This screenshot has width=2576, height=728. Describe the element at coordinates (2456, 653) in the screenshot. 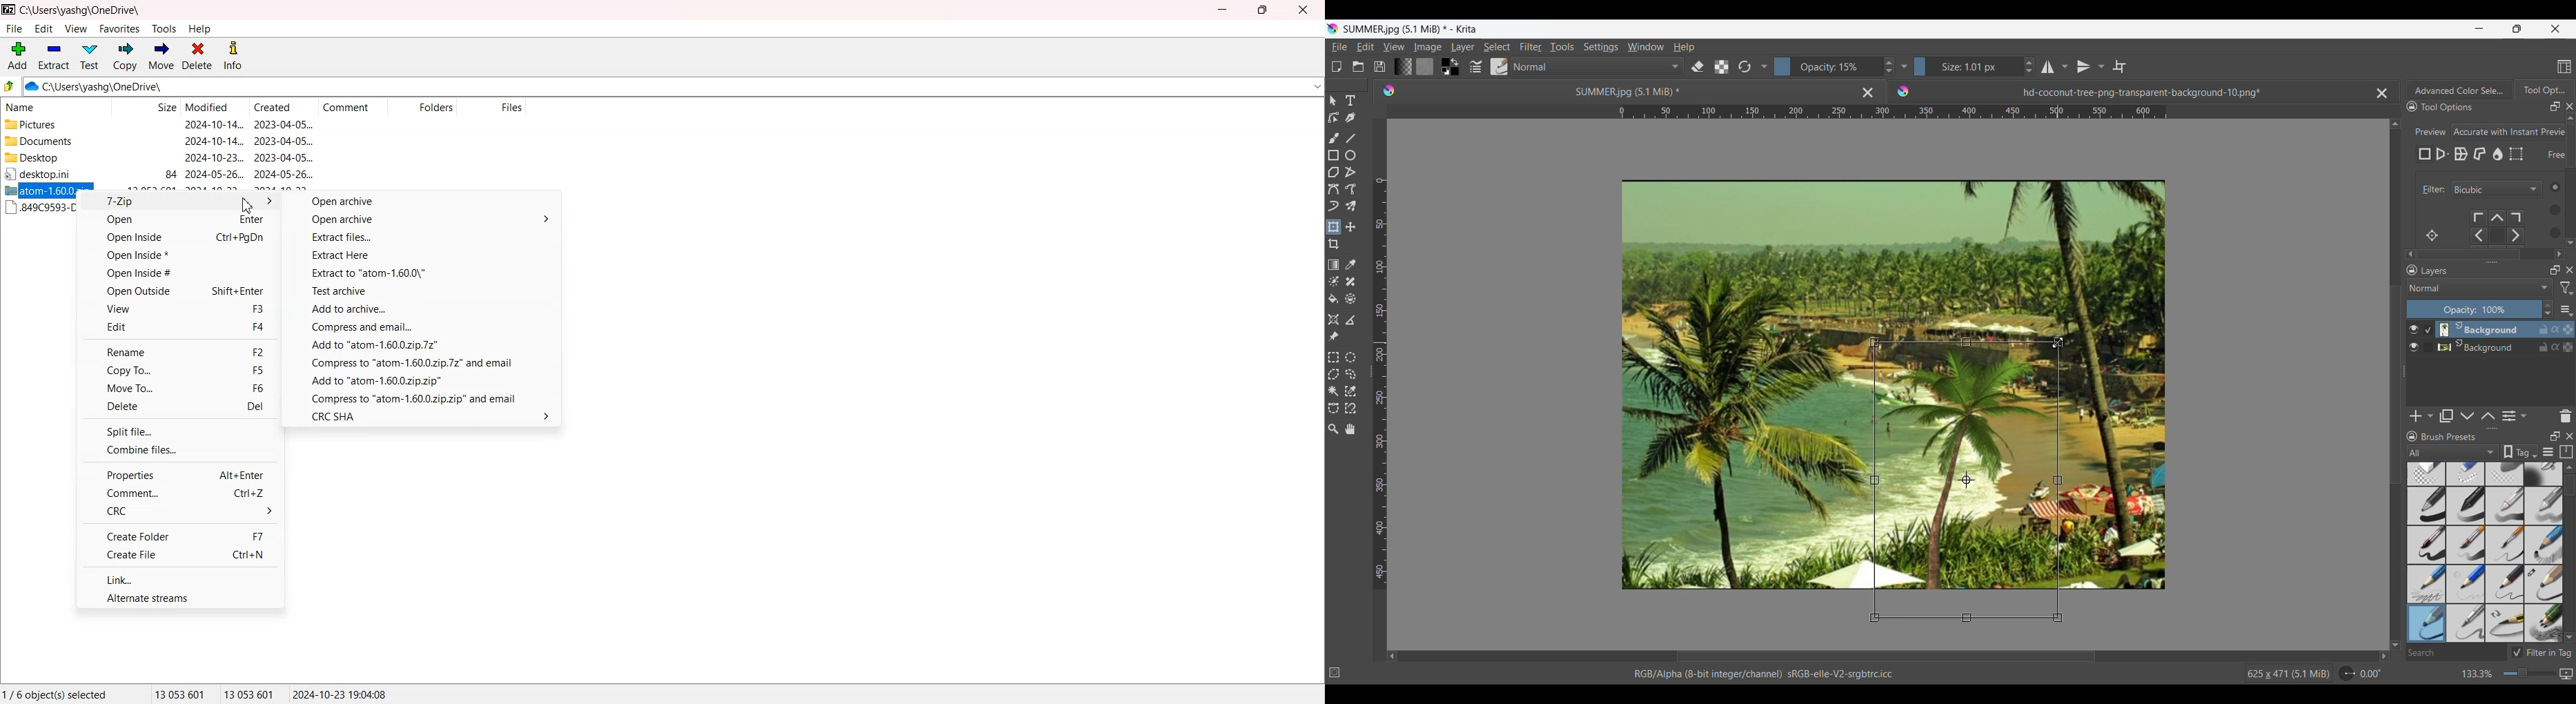

I see `Search brush manually` at that location.